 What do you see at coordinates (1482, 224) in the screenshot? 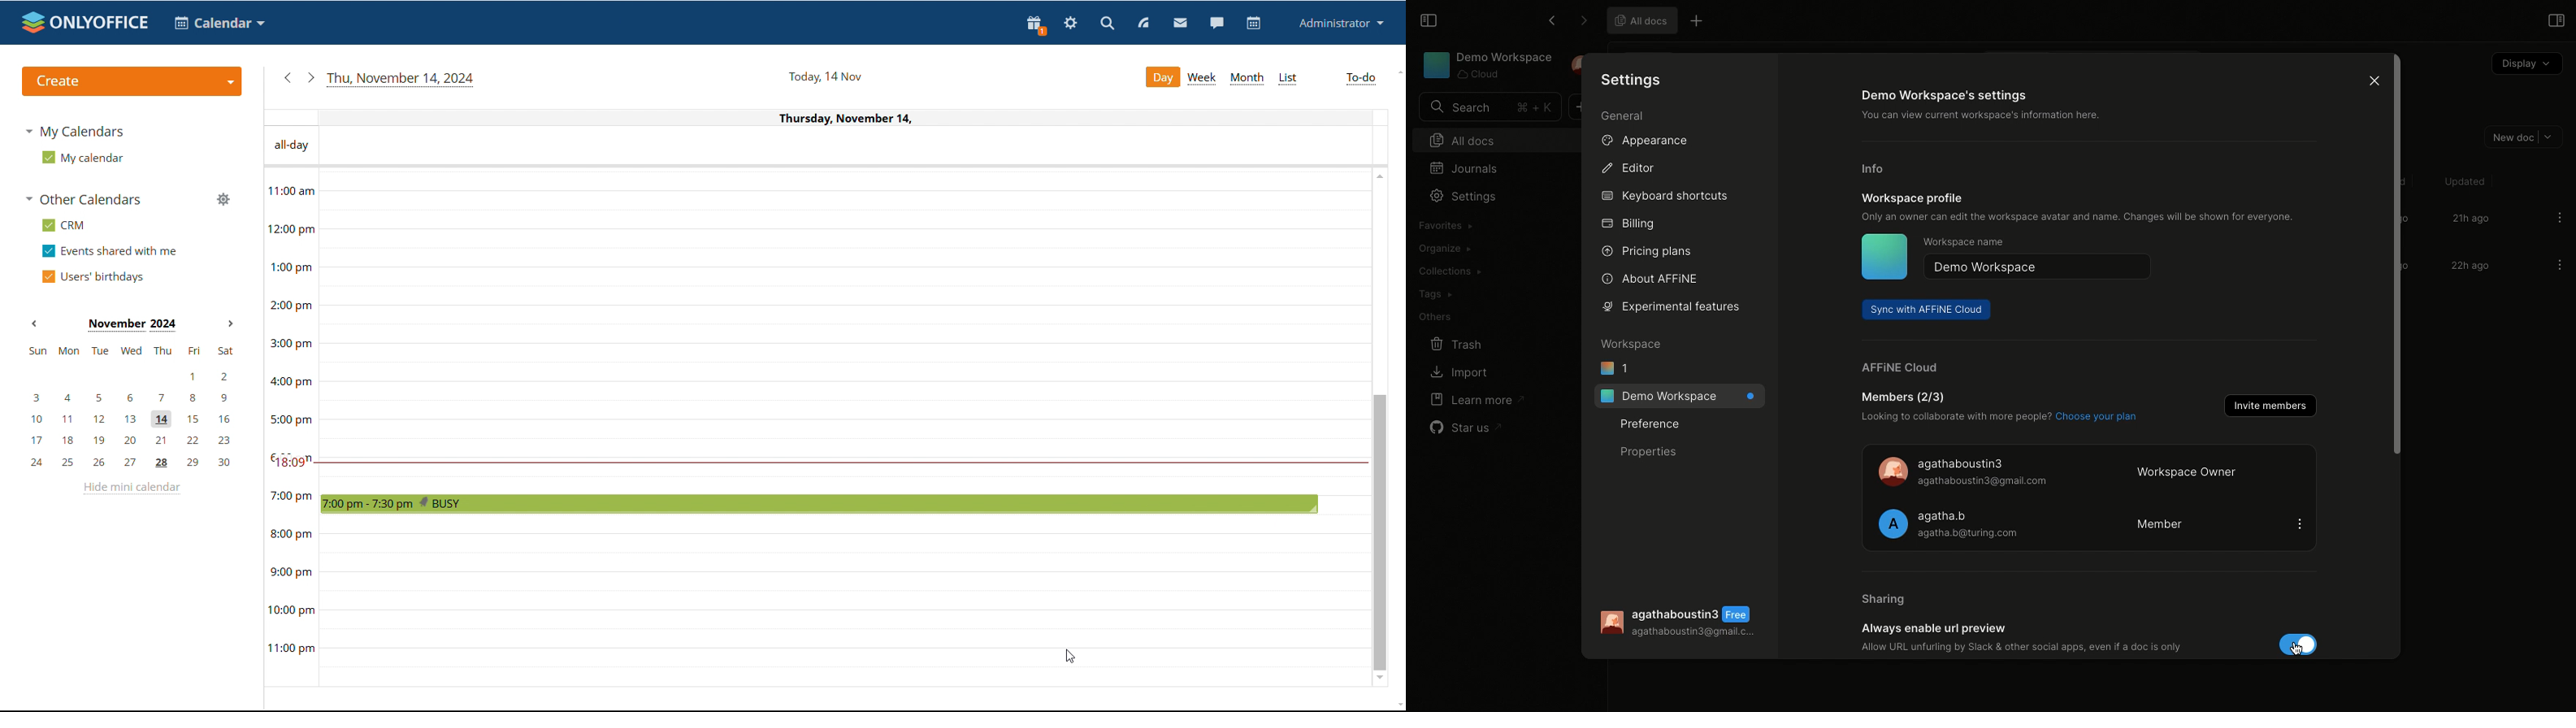
I see `Import workspace` at bounding box center [1482, 224].